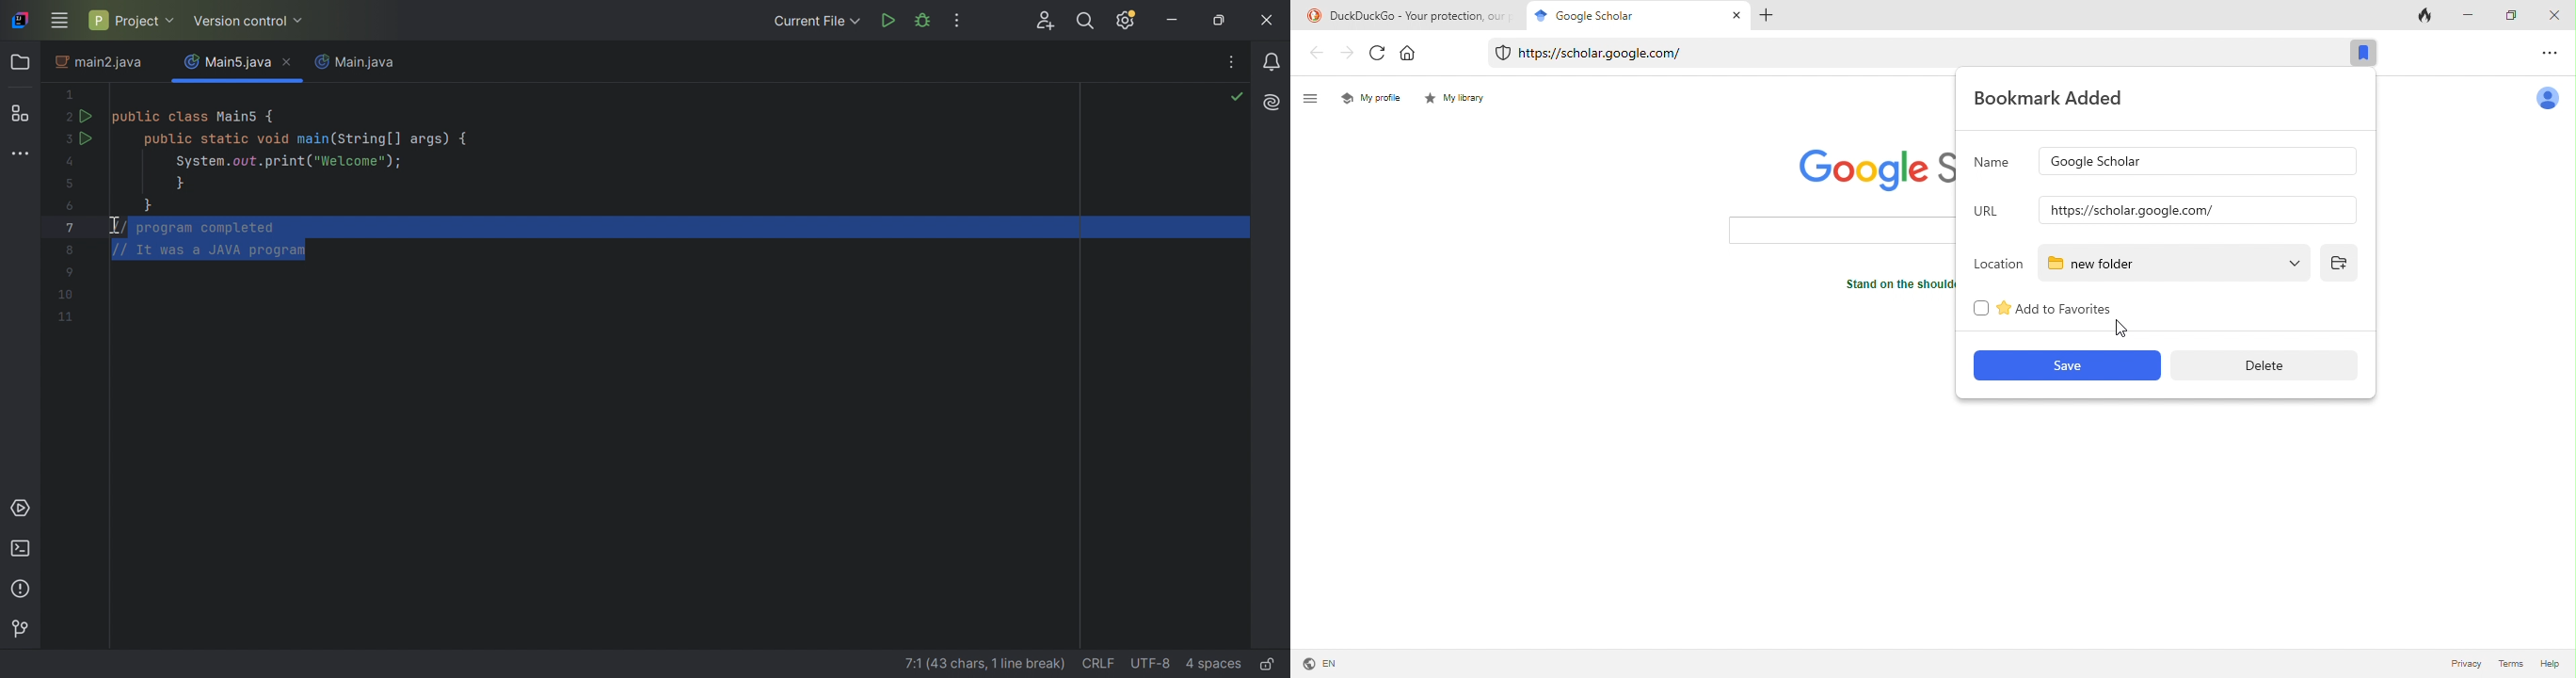  What do you see at coordinates (20, 20) in the screenshot?
I see `IntelliJ icon` at bounding box center [20, 20].